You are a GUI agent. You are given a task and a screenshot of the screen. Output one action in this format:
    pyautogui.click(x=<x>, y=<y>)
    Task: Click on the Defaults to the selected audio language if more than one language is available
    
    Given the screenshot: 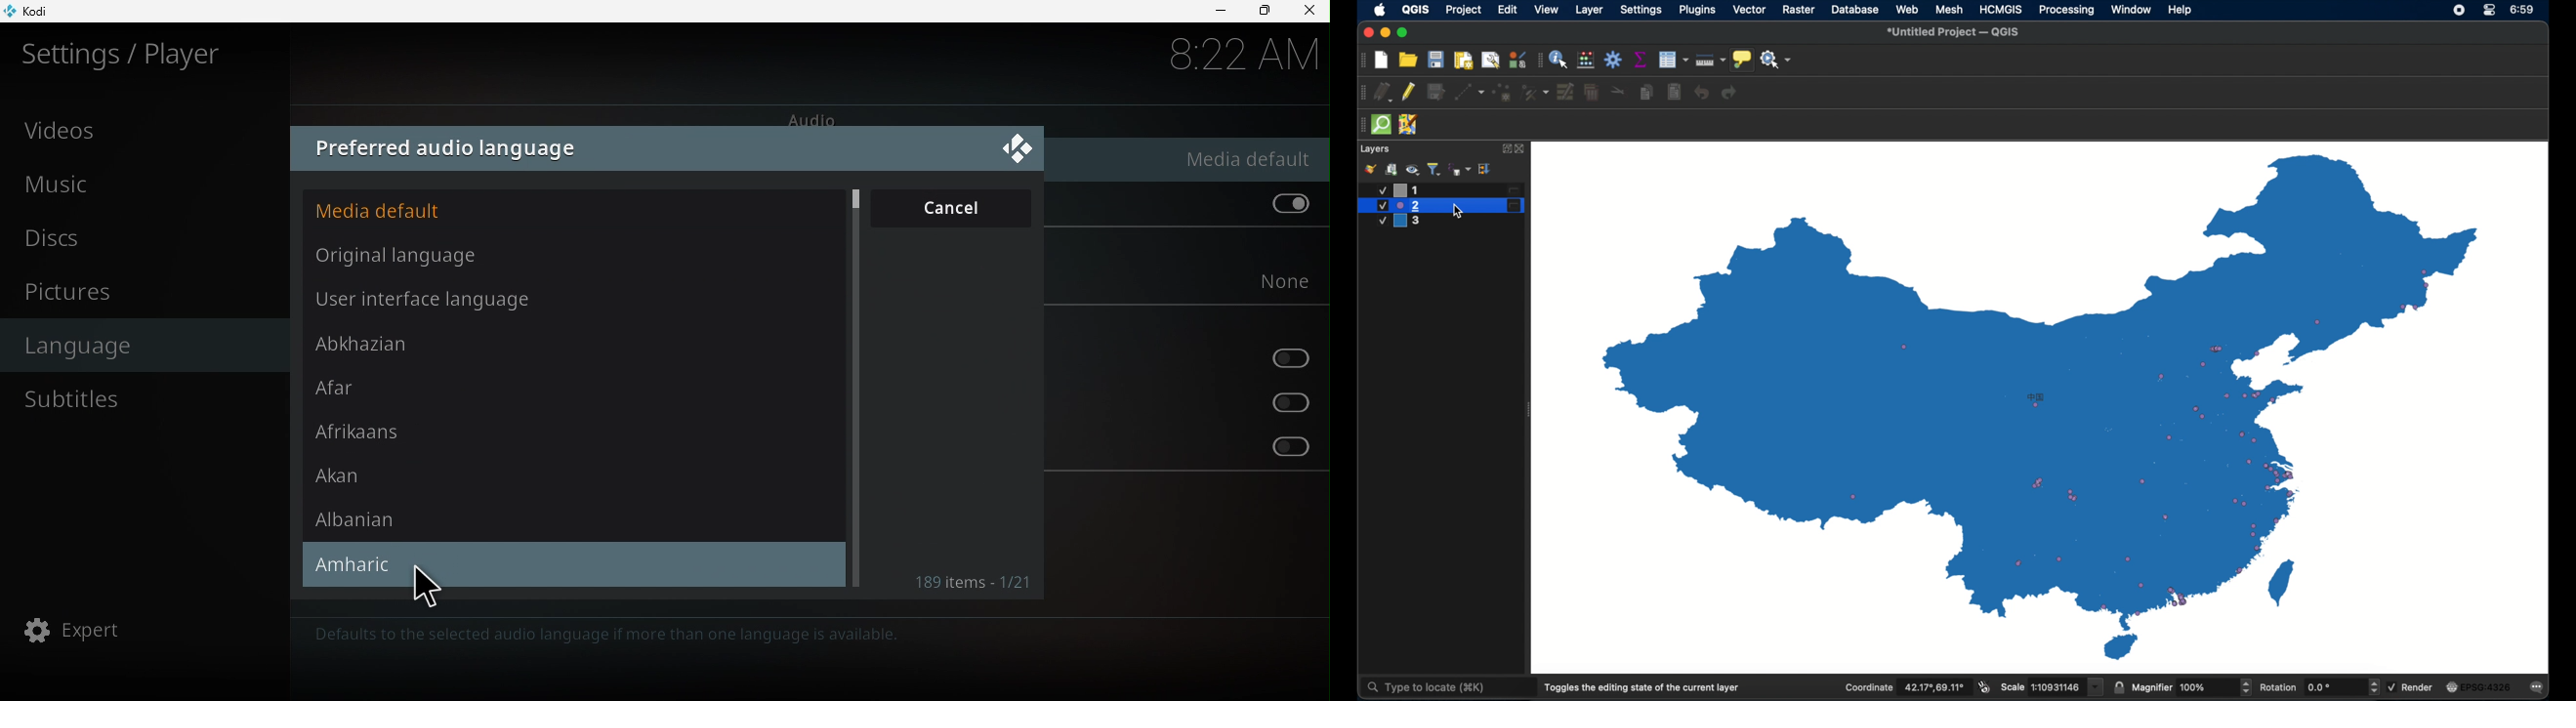 What is the action you would take?
    pyautogui.click(x=631, y=634)
    